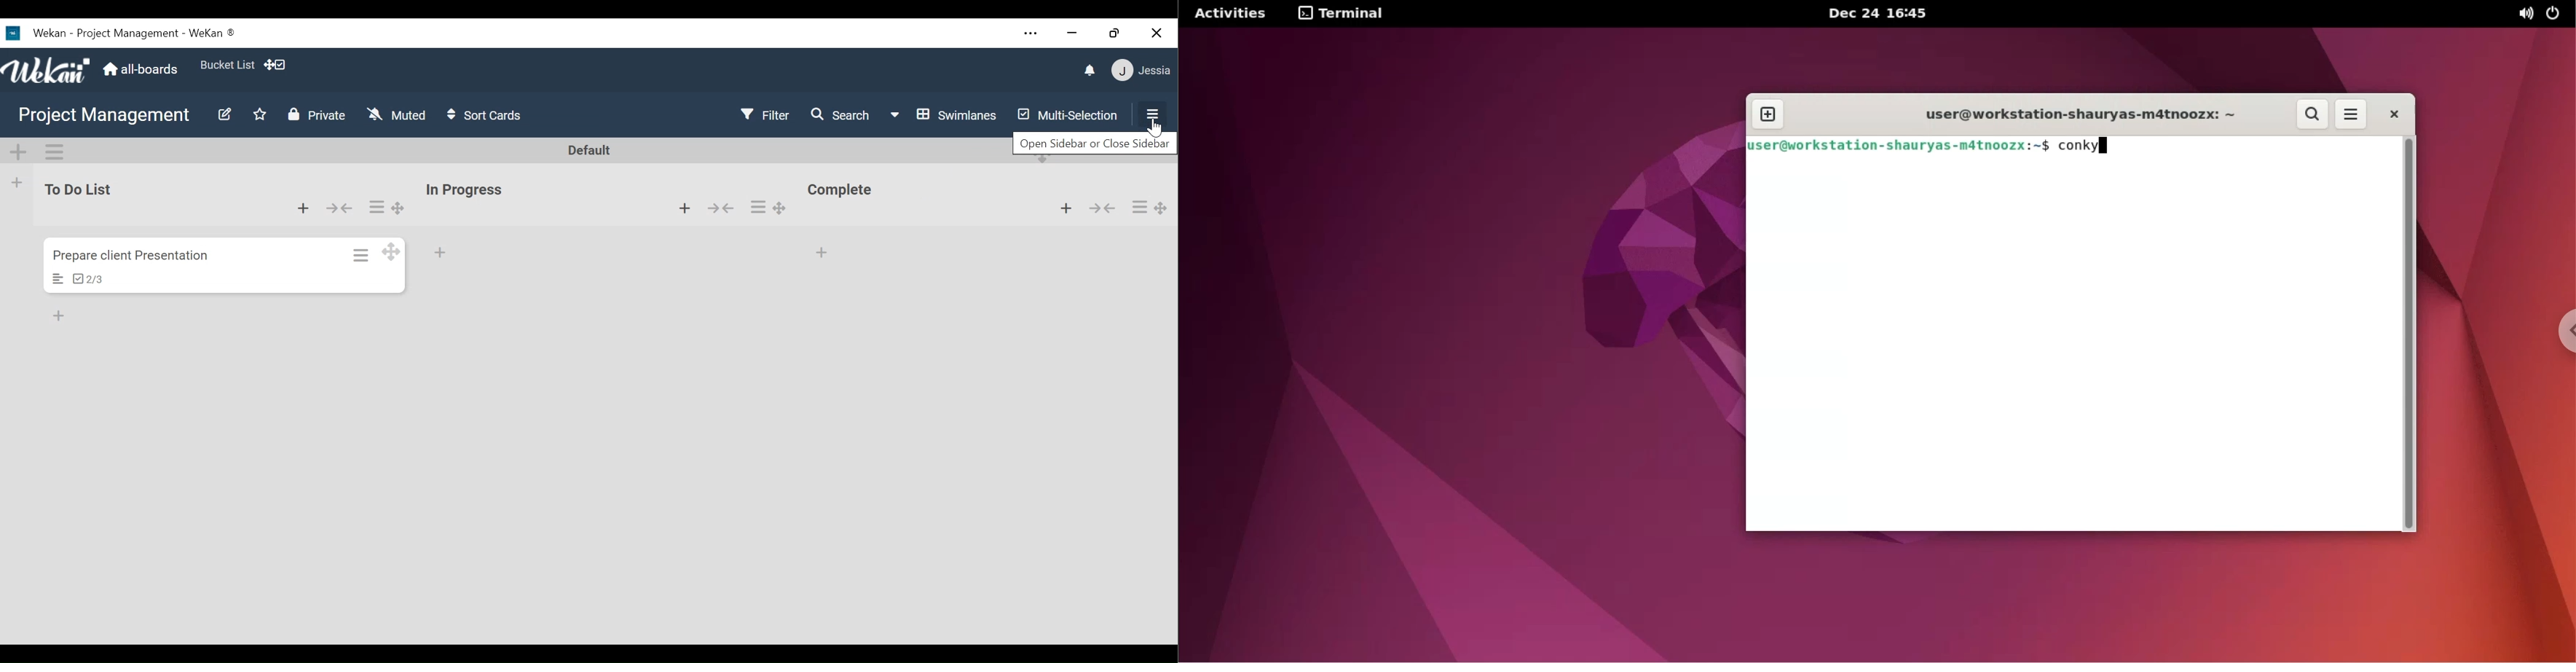 This screenshot has width=2576, height=672. What do you see at coordinates (224, 116) in the screenshot?
I see `Edit` at bounding box center [224, 116].